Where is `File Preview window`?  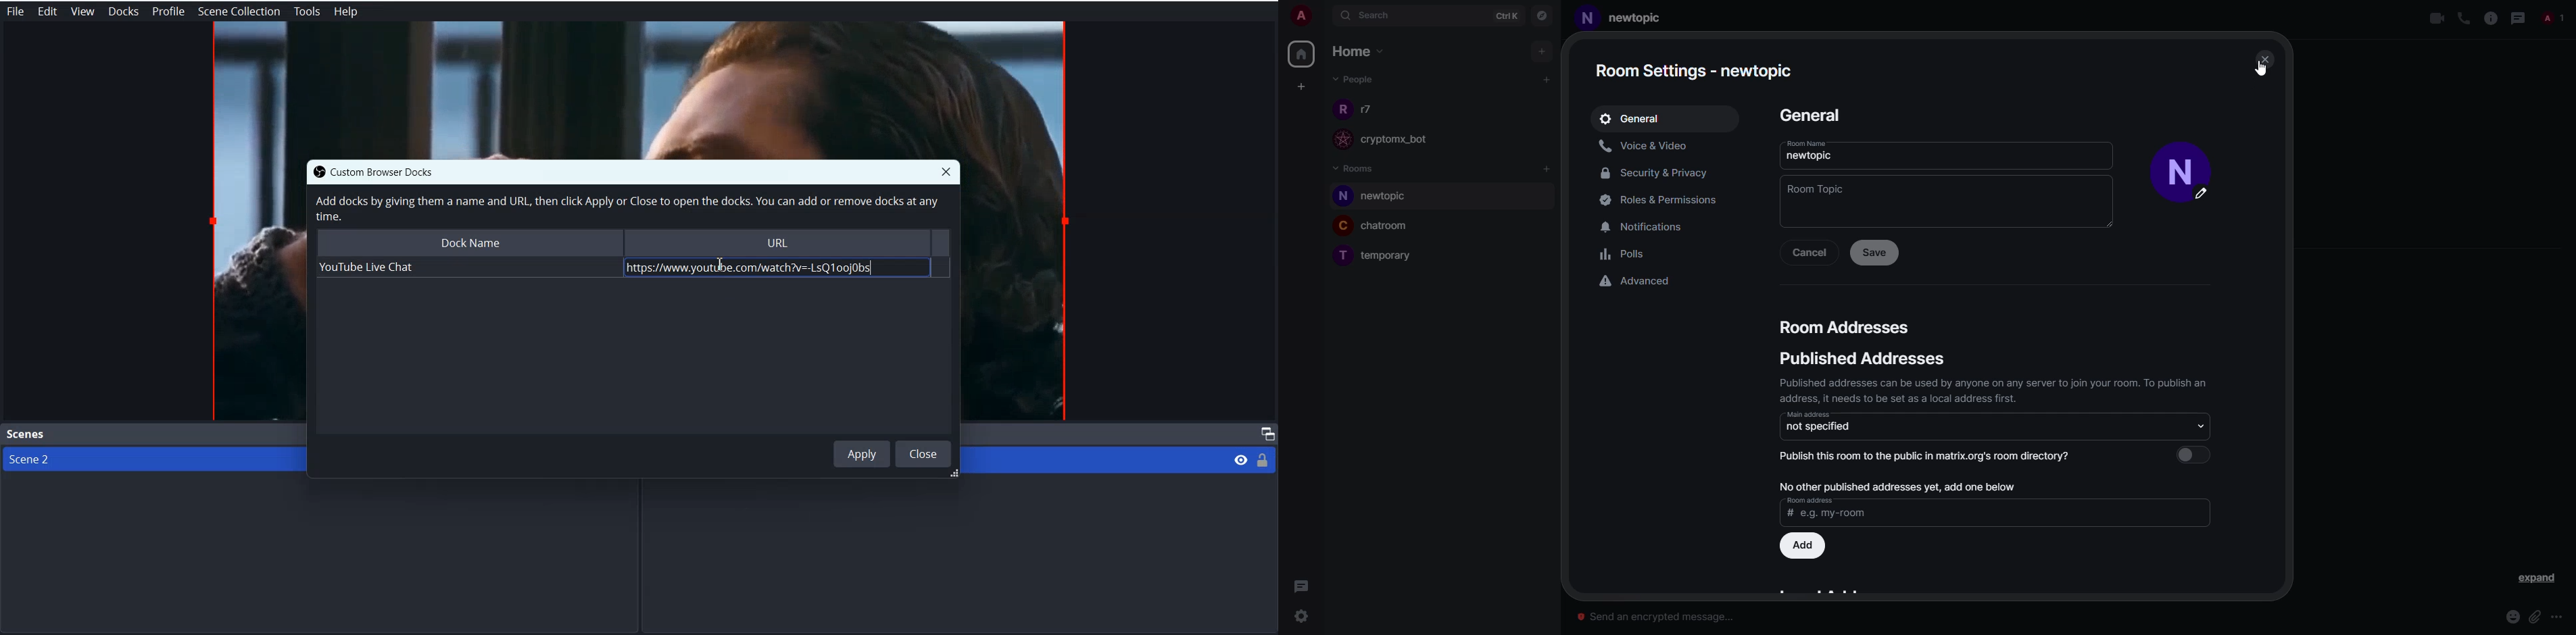 File Preview window is located at coordinates (256, 290).